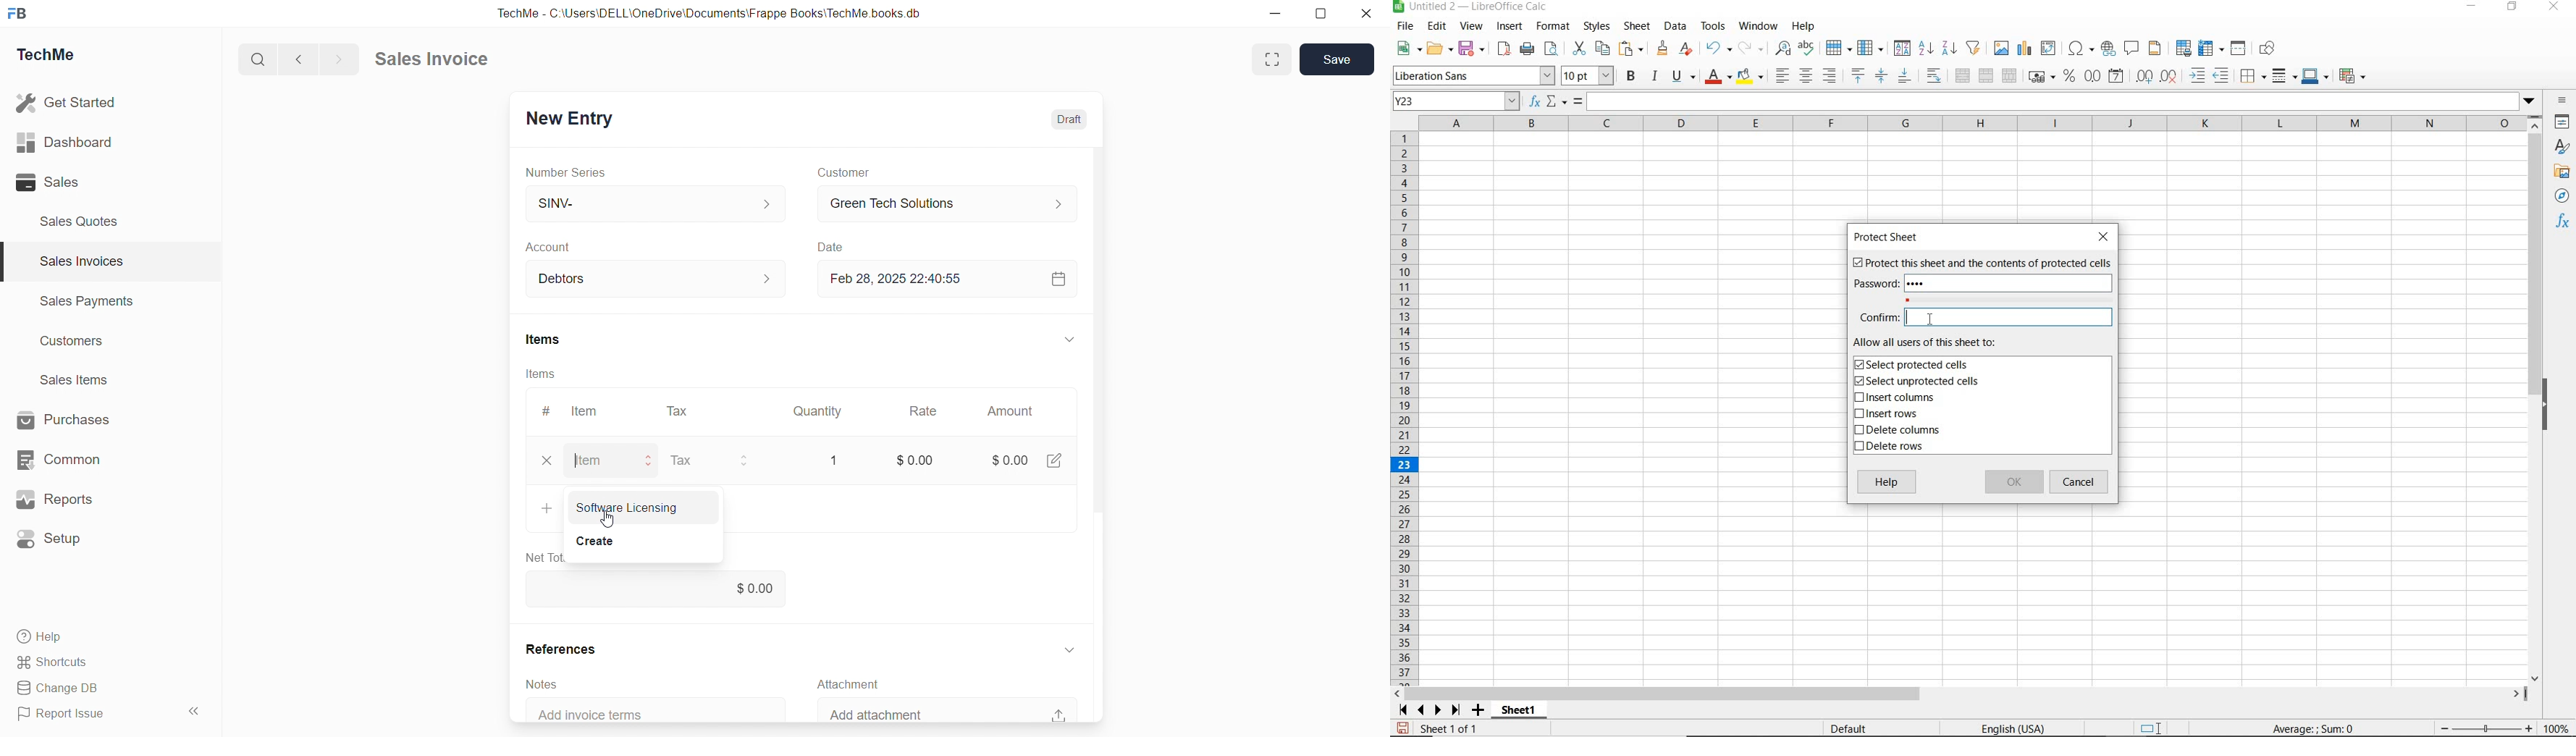 This screenshot has width=2576, height=756. What do you see at coordinates (592, 539) in the screenshot?
I see `Create` at bounding box center [592, 539].